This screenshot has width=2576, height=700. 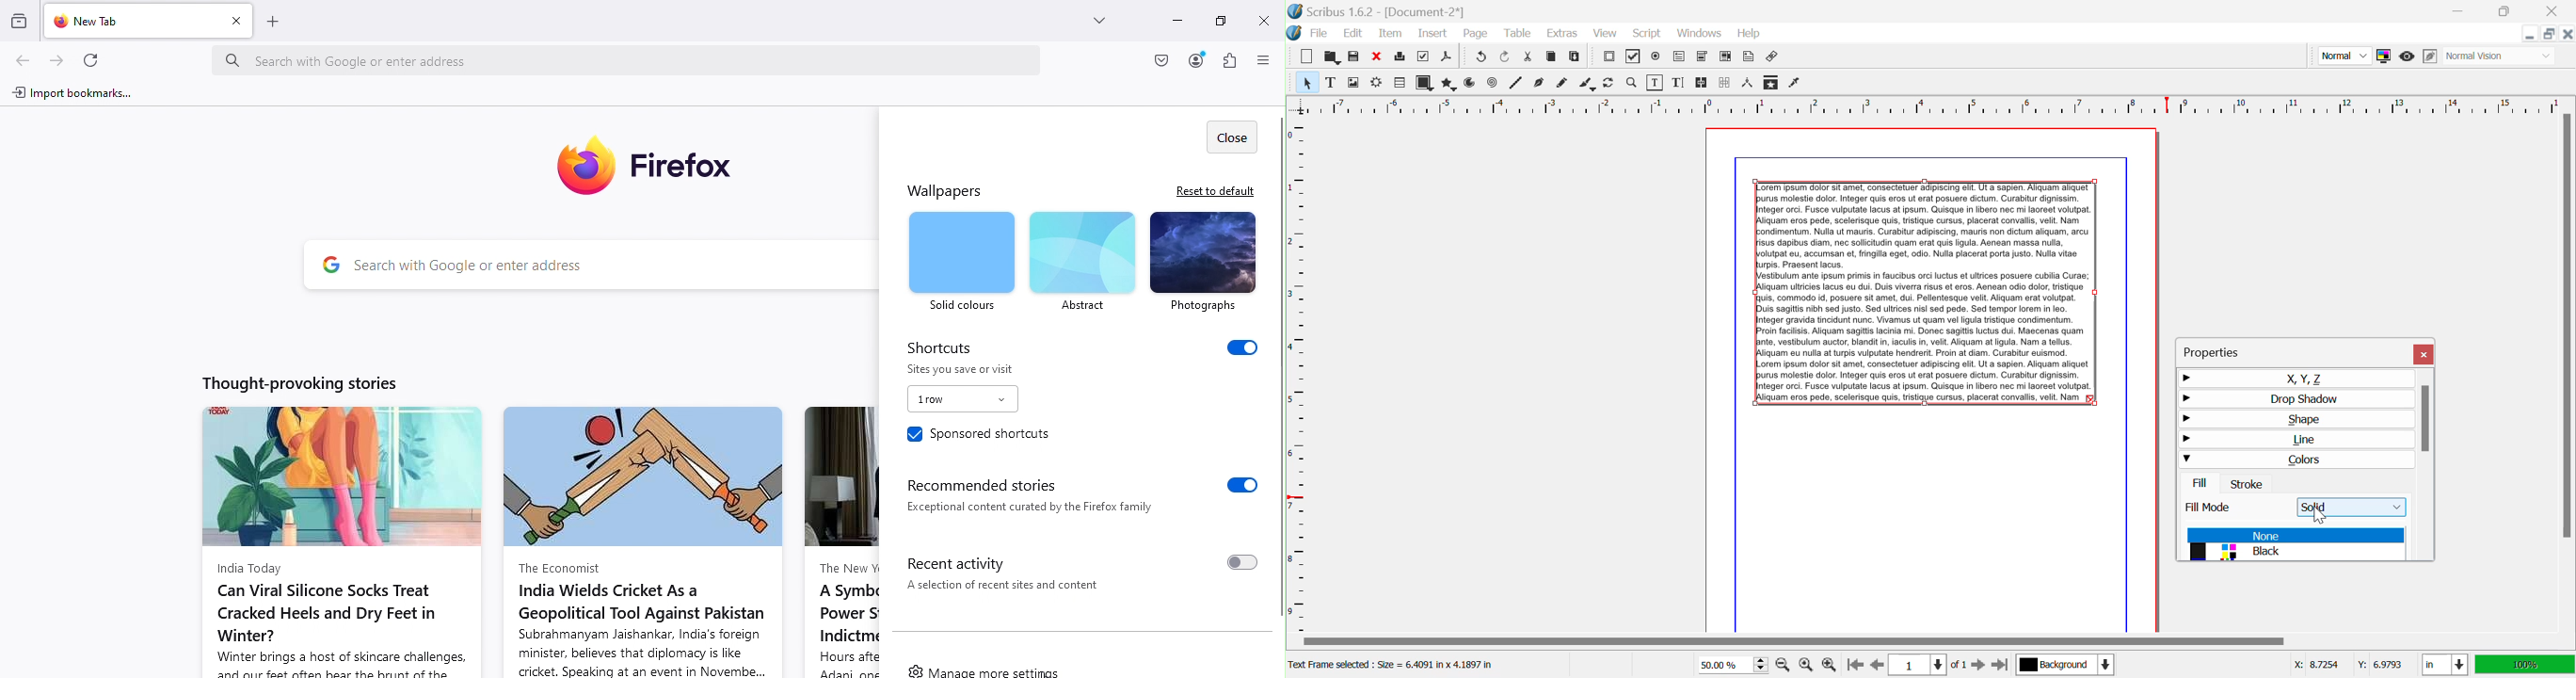 I want to click on Drop down menu, so click(x=963, y=399).